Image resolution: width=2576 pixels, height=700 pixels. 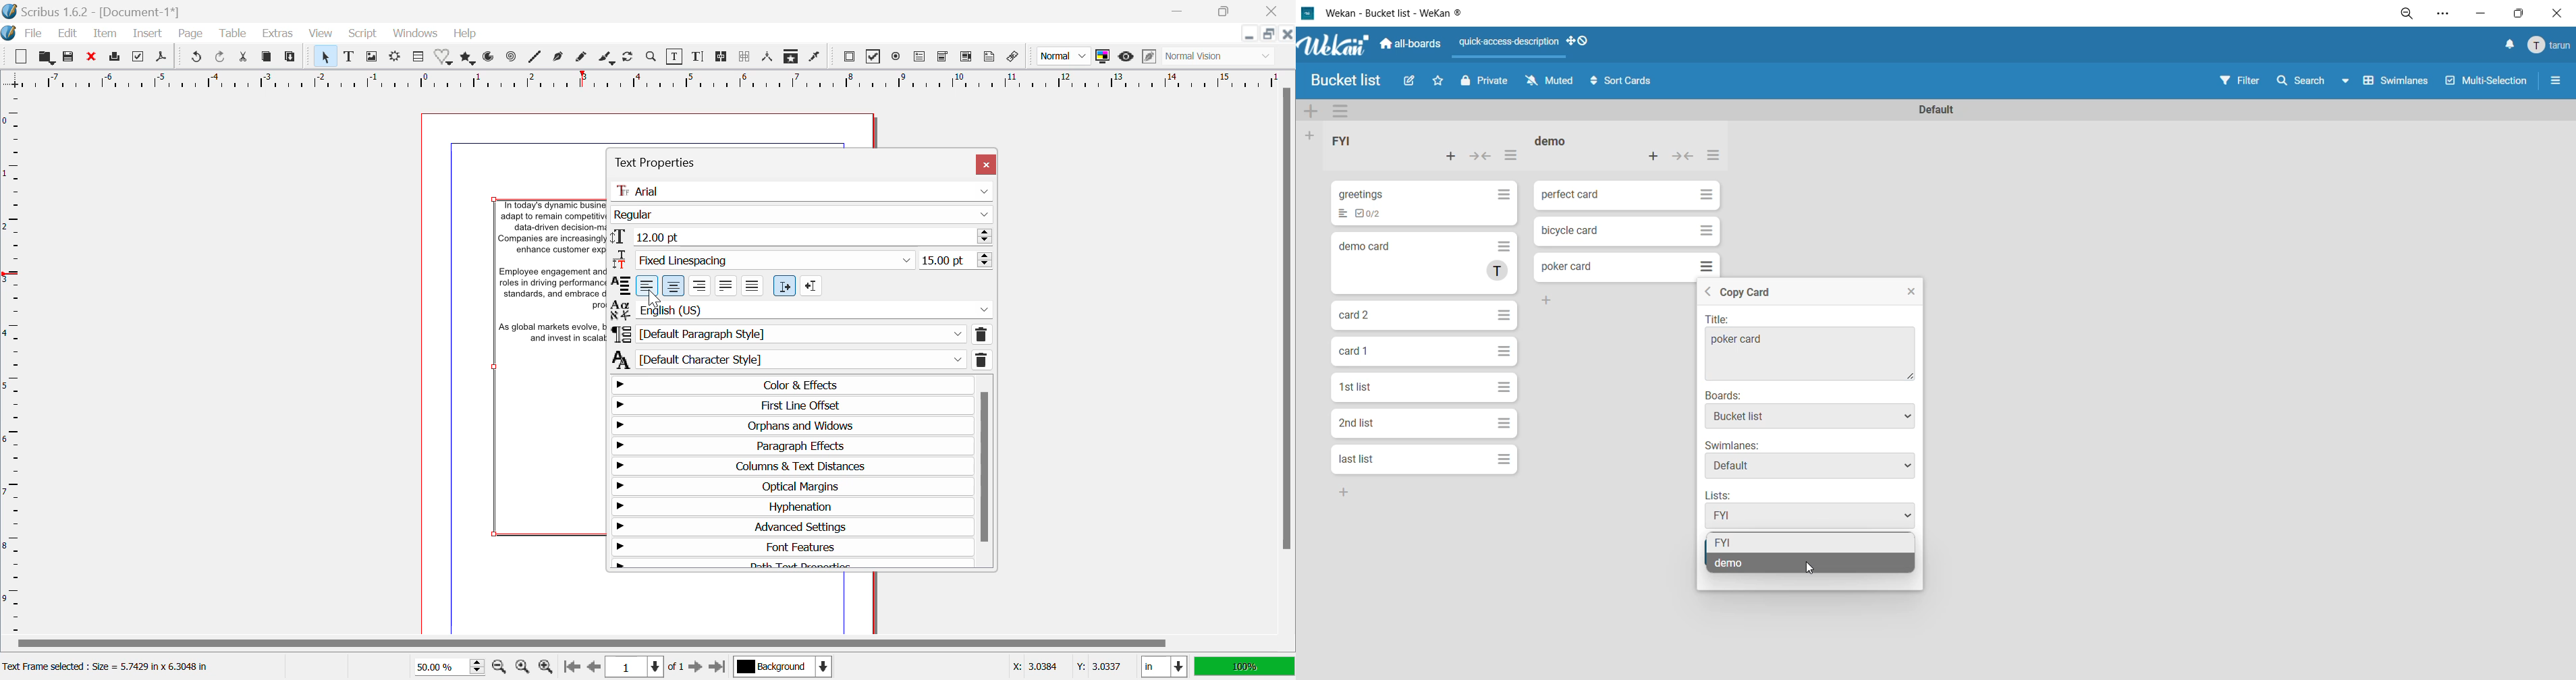 I want to click on Save, so click(x=70, y=57).